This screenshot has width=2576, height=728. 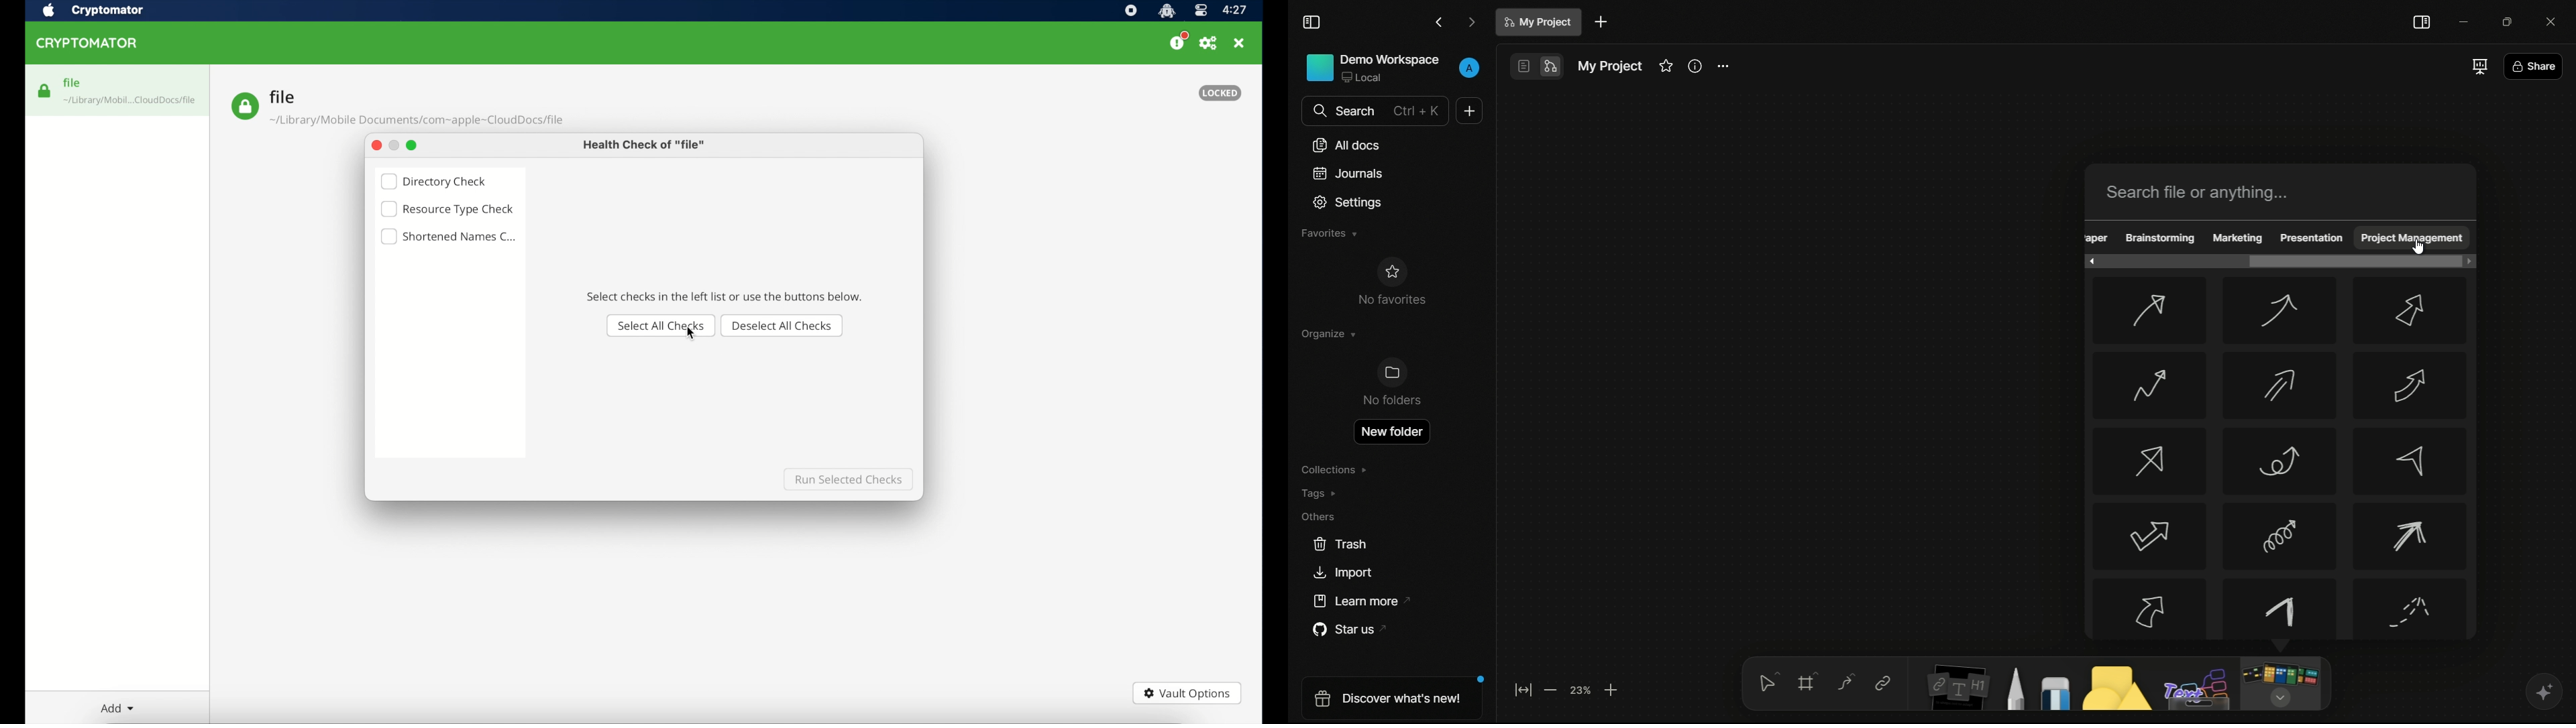 I want to click on connectors, so click(x=1845, y=683).